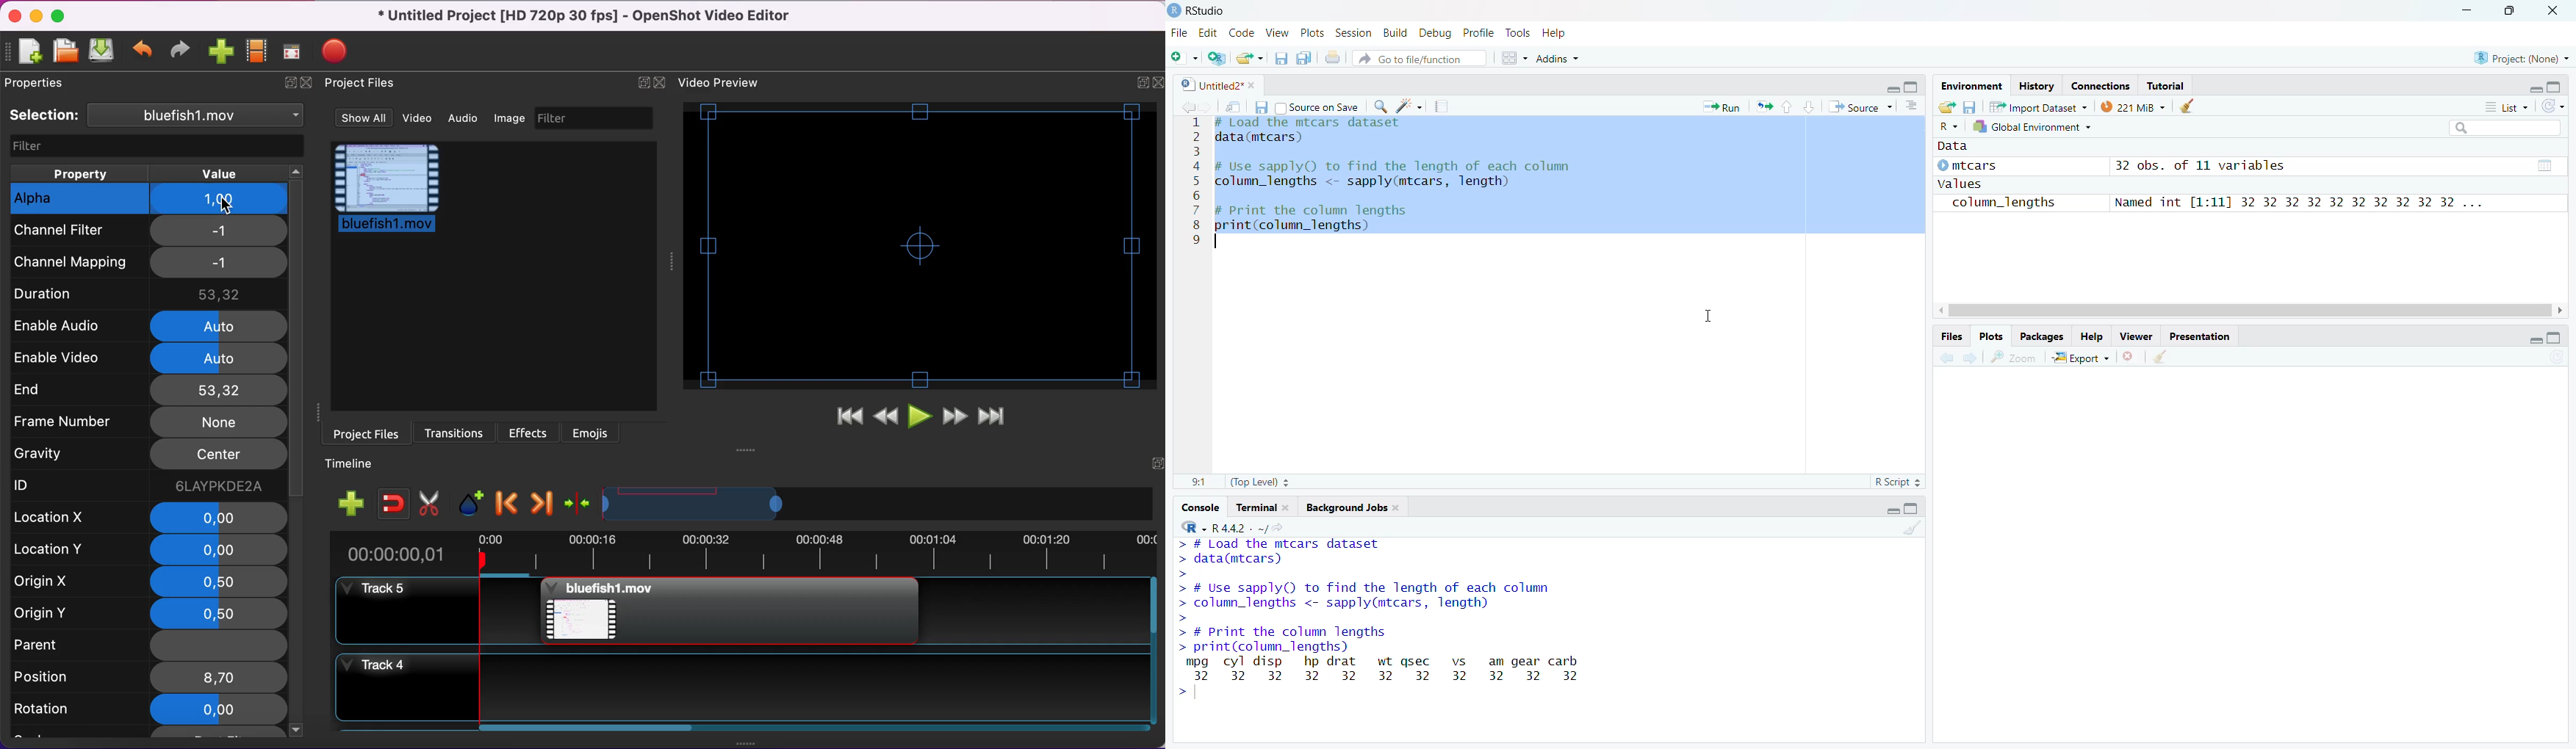 The height and width of the screenshot is (756, 2576). What do you see at coordinates (1184, 58) in the screenshot?
I see `Open new file` at bounding box center [1184, 58].